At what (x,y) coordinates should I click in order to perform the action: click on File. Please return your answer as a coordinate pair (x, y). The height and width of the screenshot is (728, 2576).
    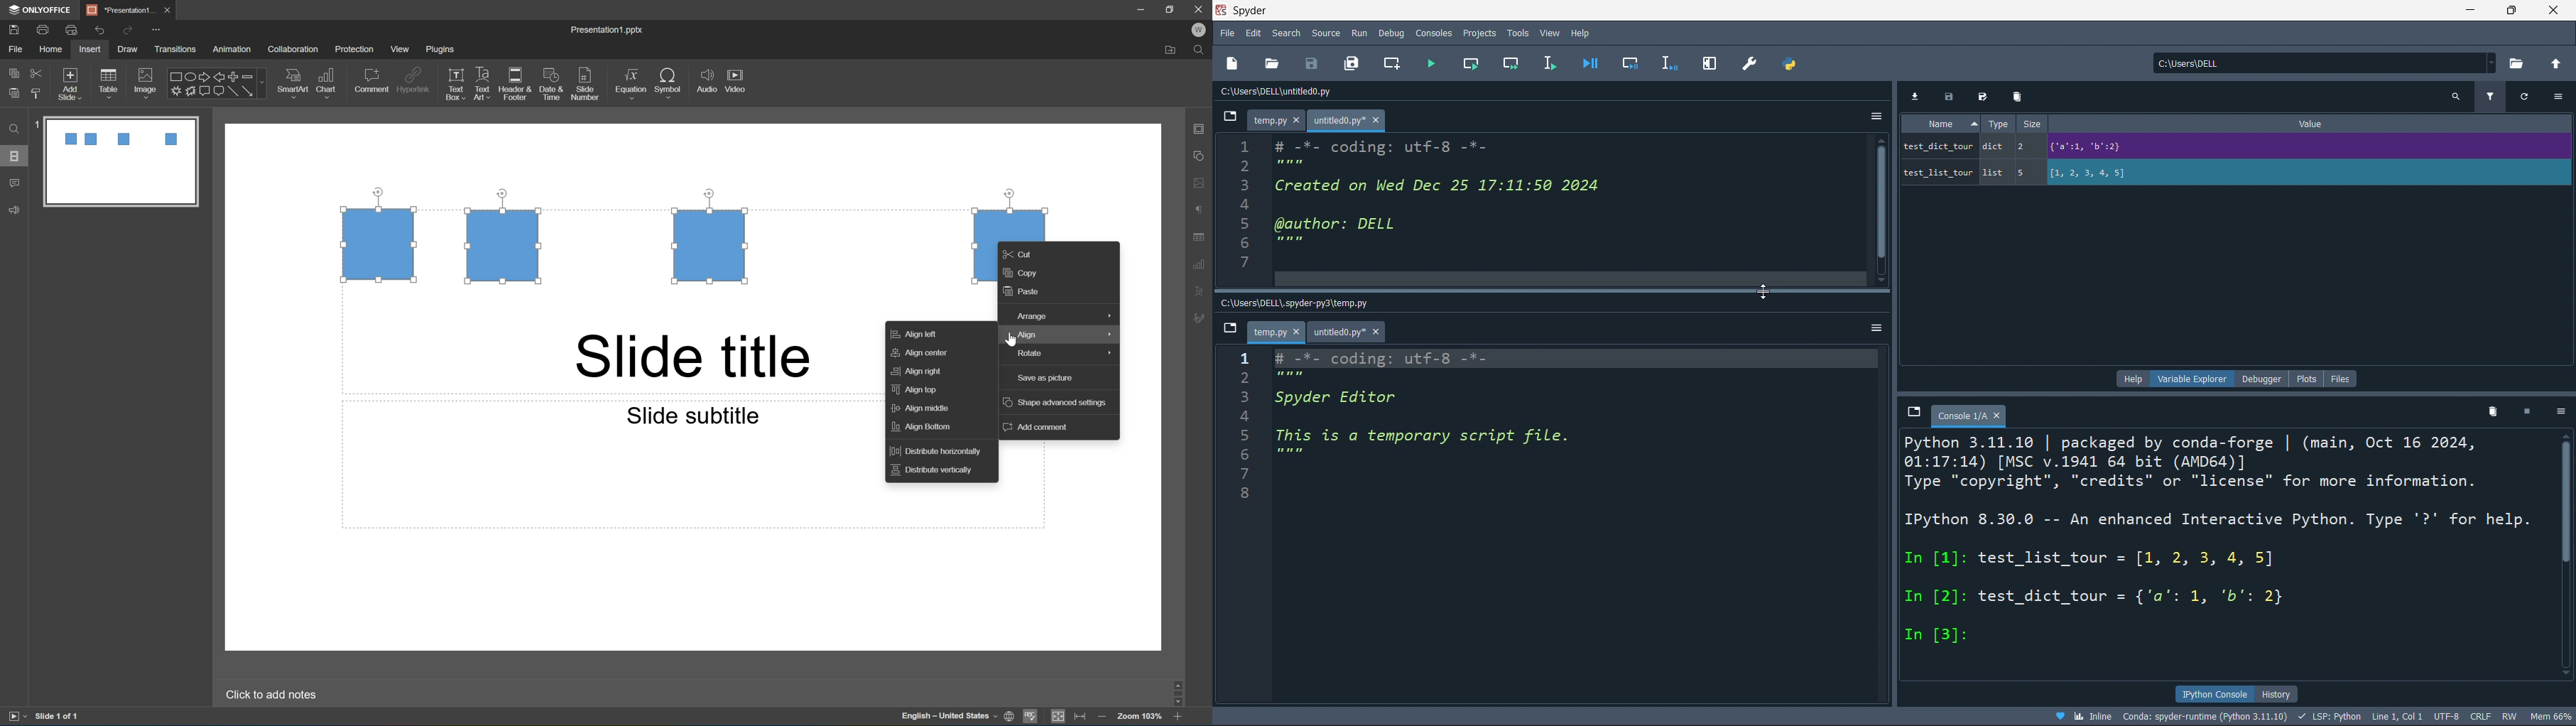
    Looking at the image, I should click on (18, 50).